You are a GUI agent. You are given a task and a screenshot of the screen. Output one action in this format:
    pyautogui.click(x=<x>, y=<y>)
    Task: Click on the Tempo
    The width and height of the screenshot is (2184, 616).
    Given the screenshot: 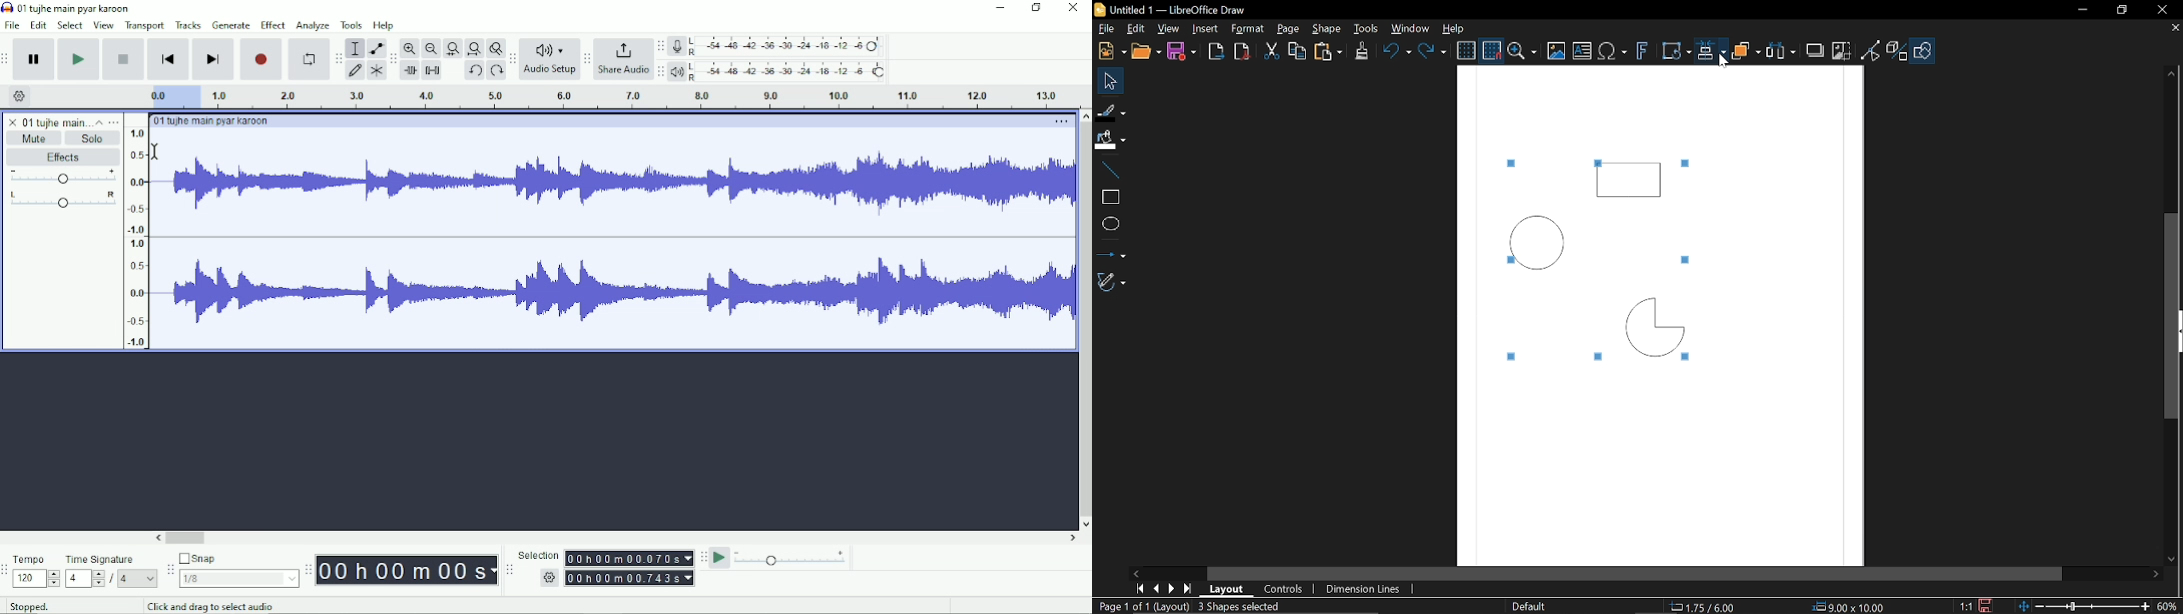 What is the action you would take?
    pyautogui.click(x=36, y=559)
    